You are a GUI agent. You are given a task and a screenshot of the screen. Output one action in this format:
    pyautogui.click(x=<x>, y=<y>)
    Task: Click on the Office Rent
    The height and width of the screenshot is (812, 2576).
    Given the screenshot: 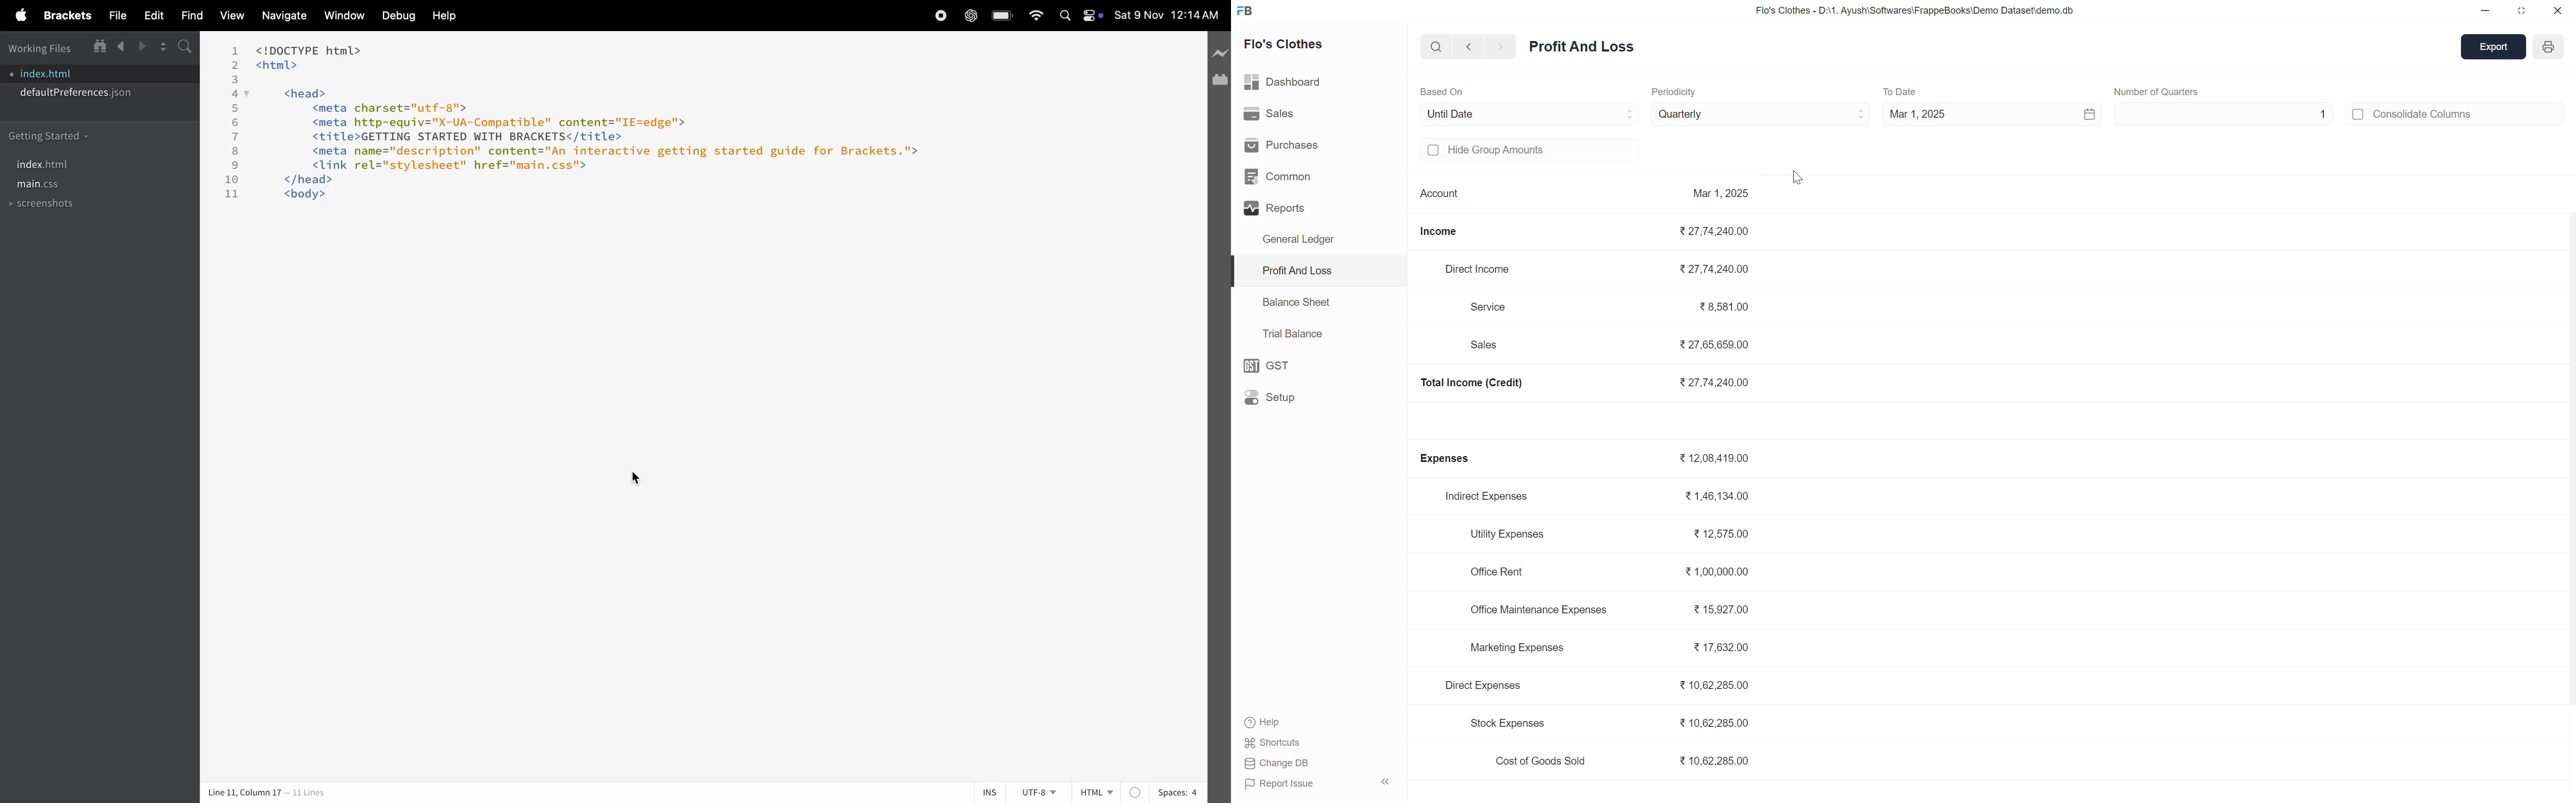 What is the action you would take?
    pyautogui.click(x=1500, y=572)
    